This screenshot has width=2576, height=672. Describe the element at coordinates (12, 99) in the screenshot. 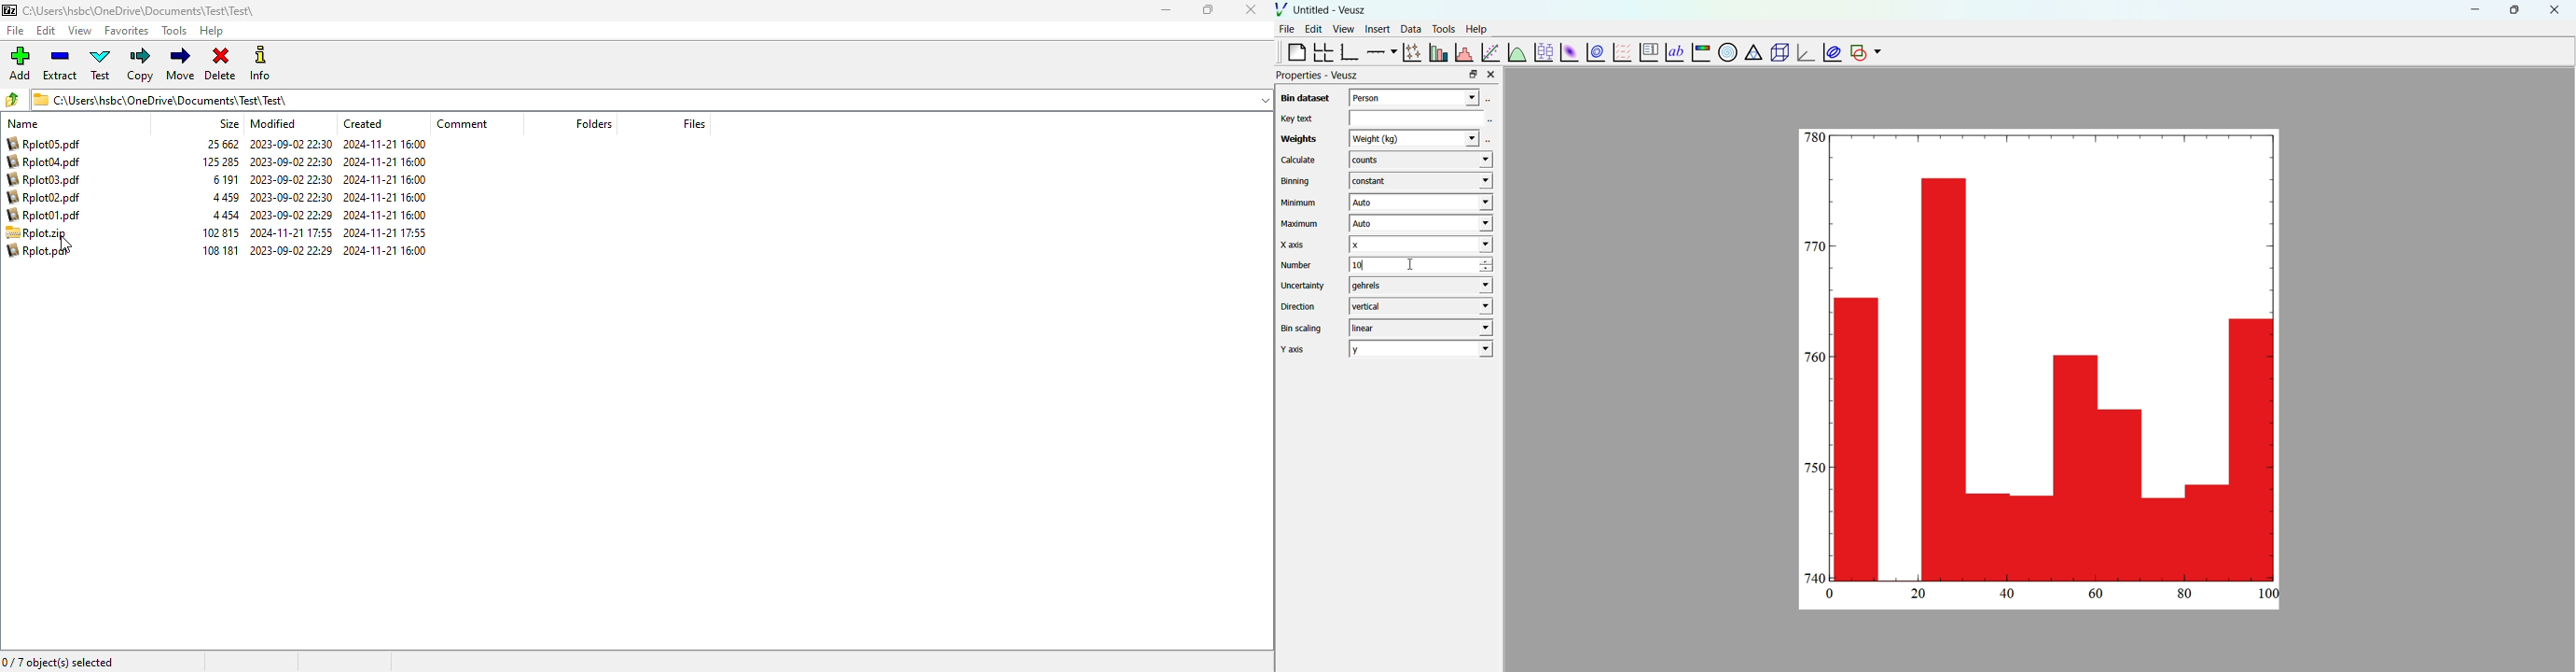

I see `browse folders` at that location.